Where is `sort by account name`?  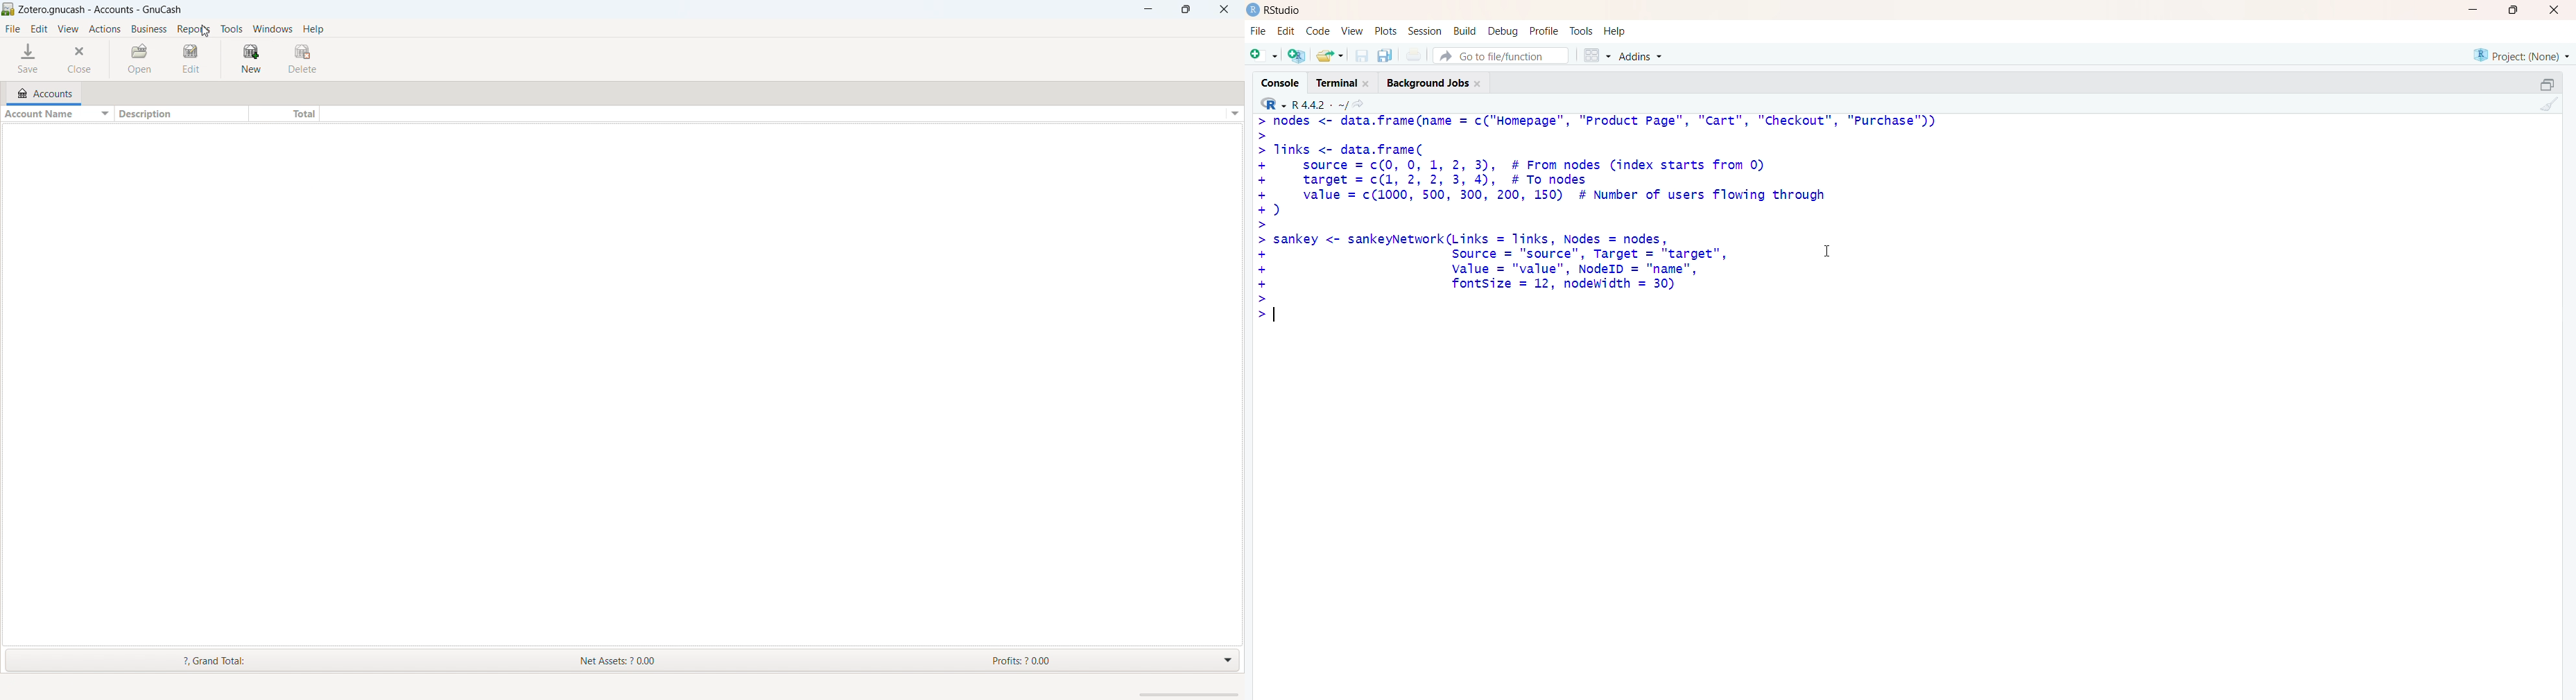
sort by account name is located at coordinates (56, 113).